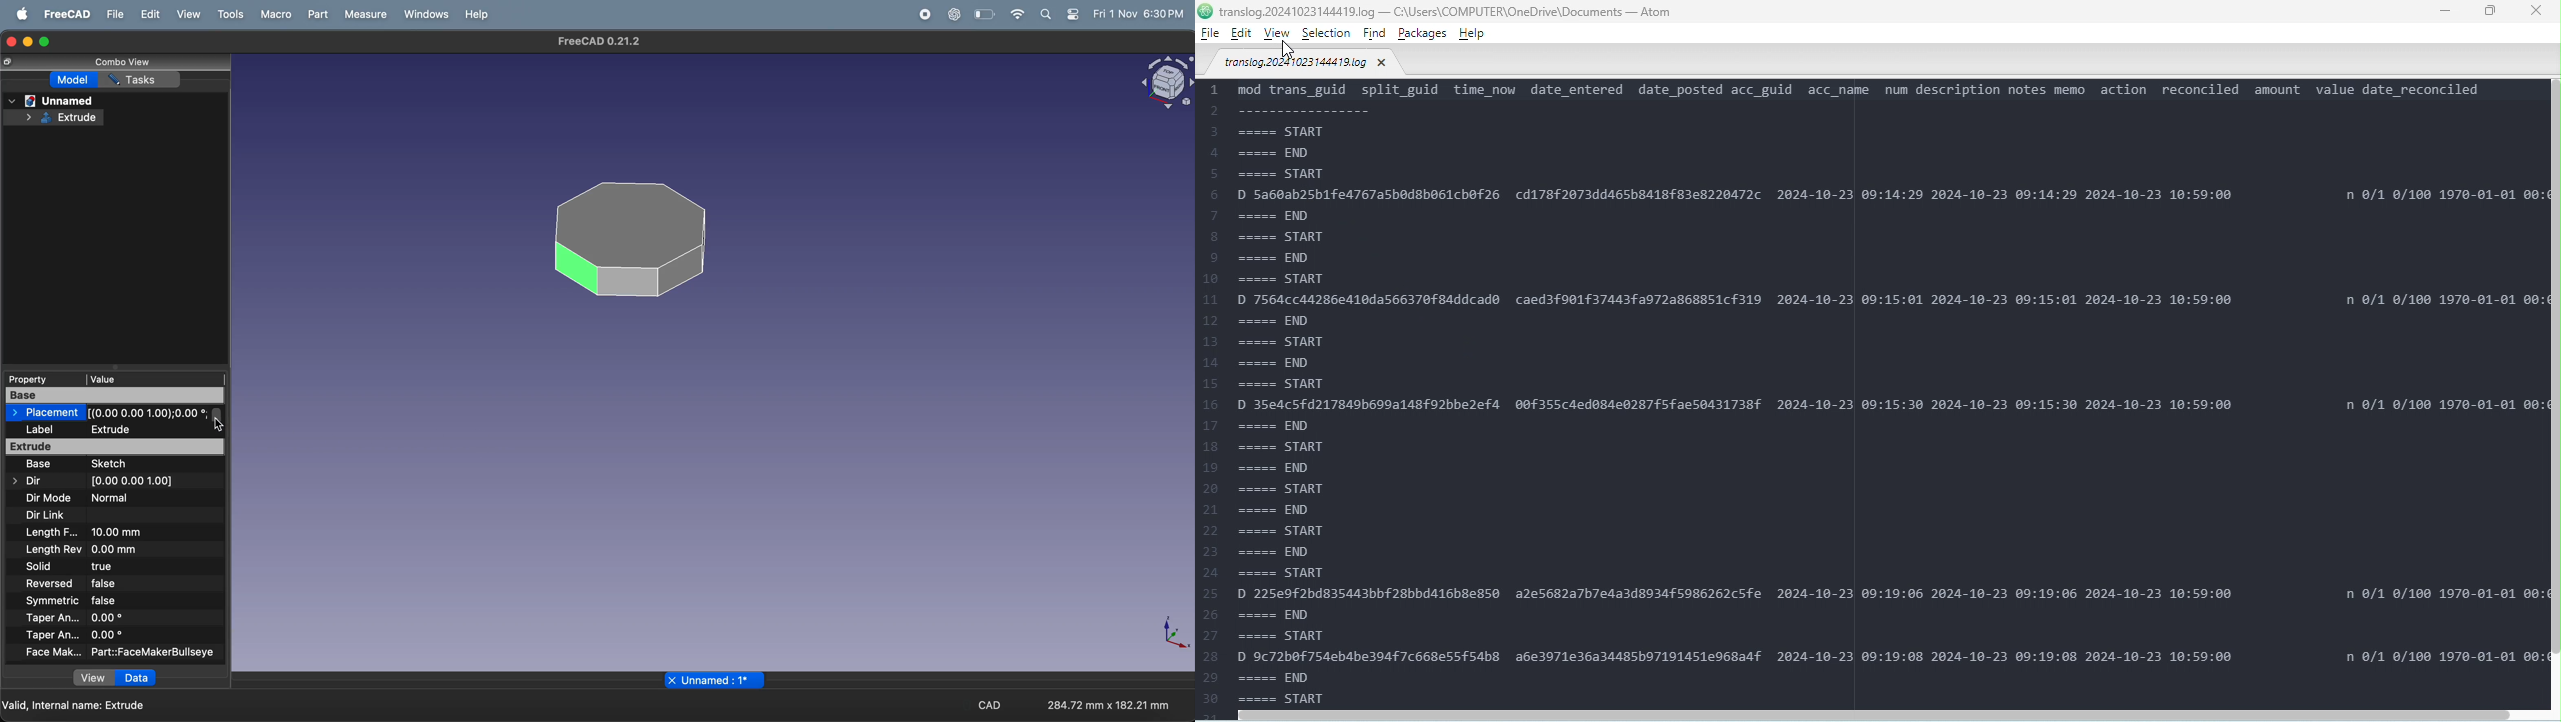 This screenshot has width=2576, height=728. What do you see at coordinates (223, 425) in the screenshot?
I see `cursor` at bounding box center [223, 425].